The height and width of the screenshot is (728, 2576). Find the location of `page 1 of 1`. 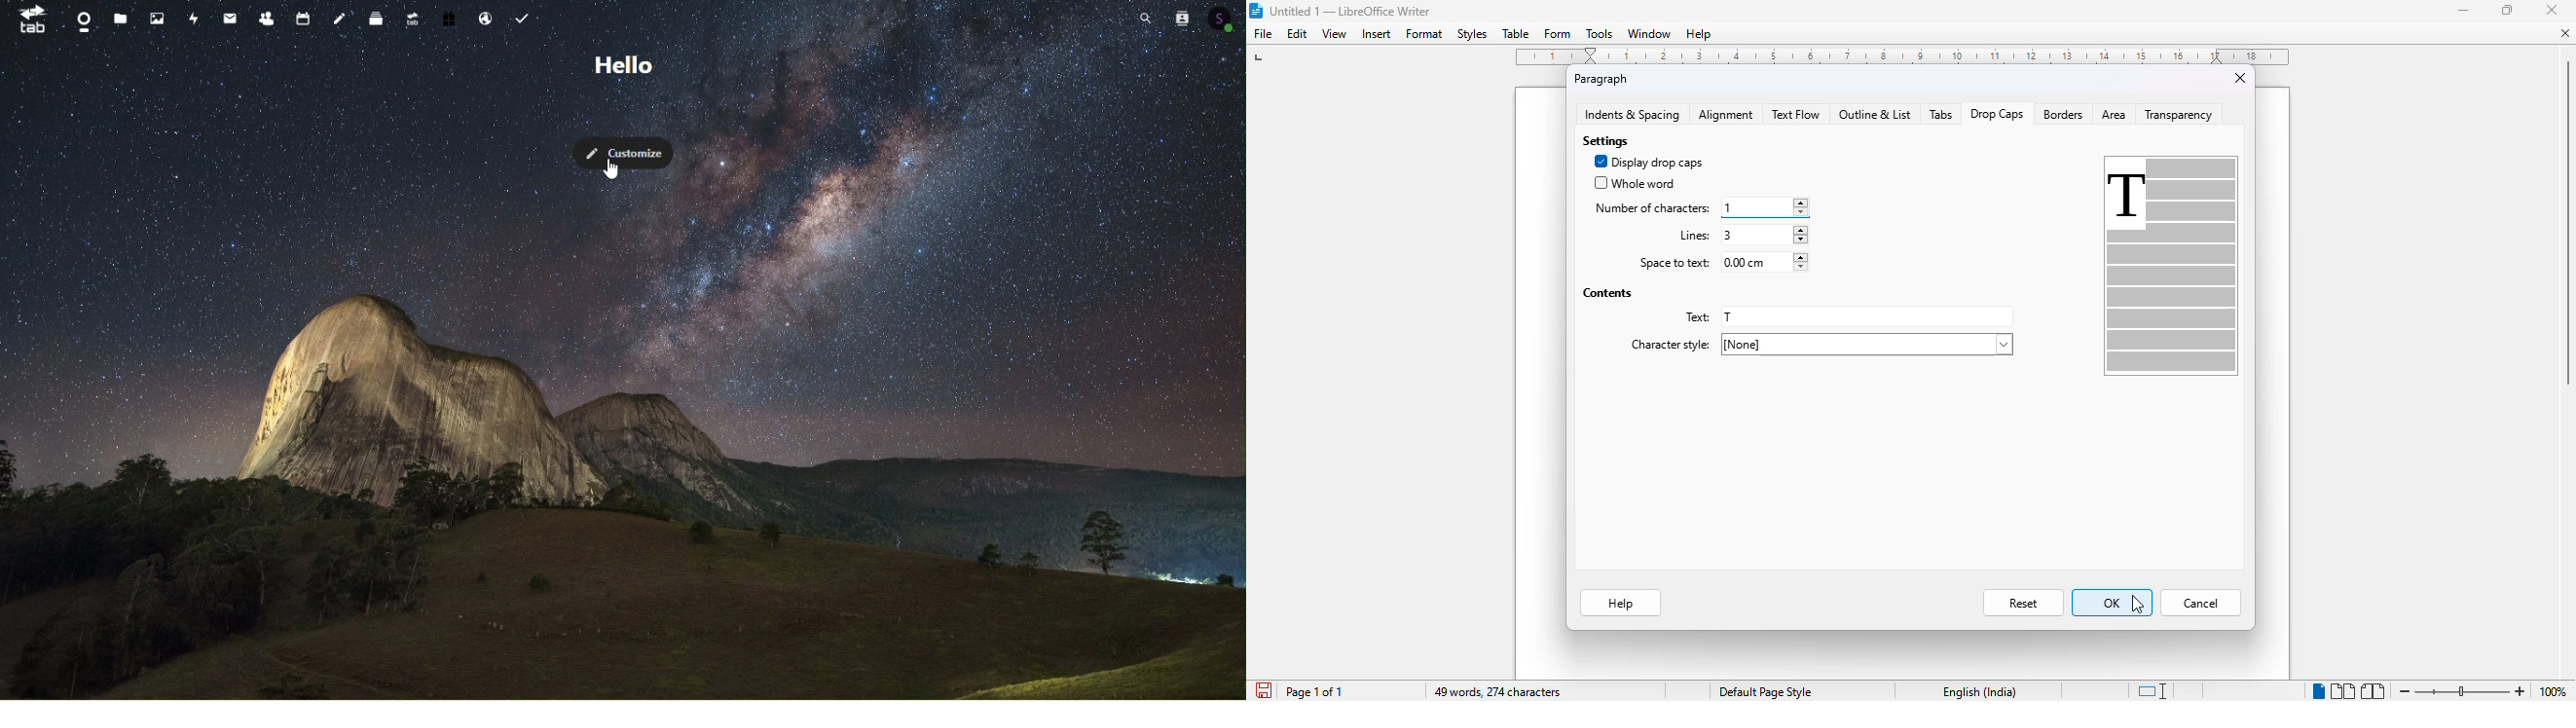

page 1 of 1 is located at coordinates (1314, 692).